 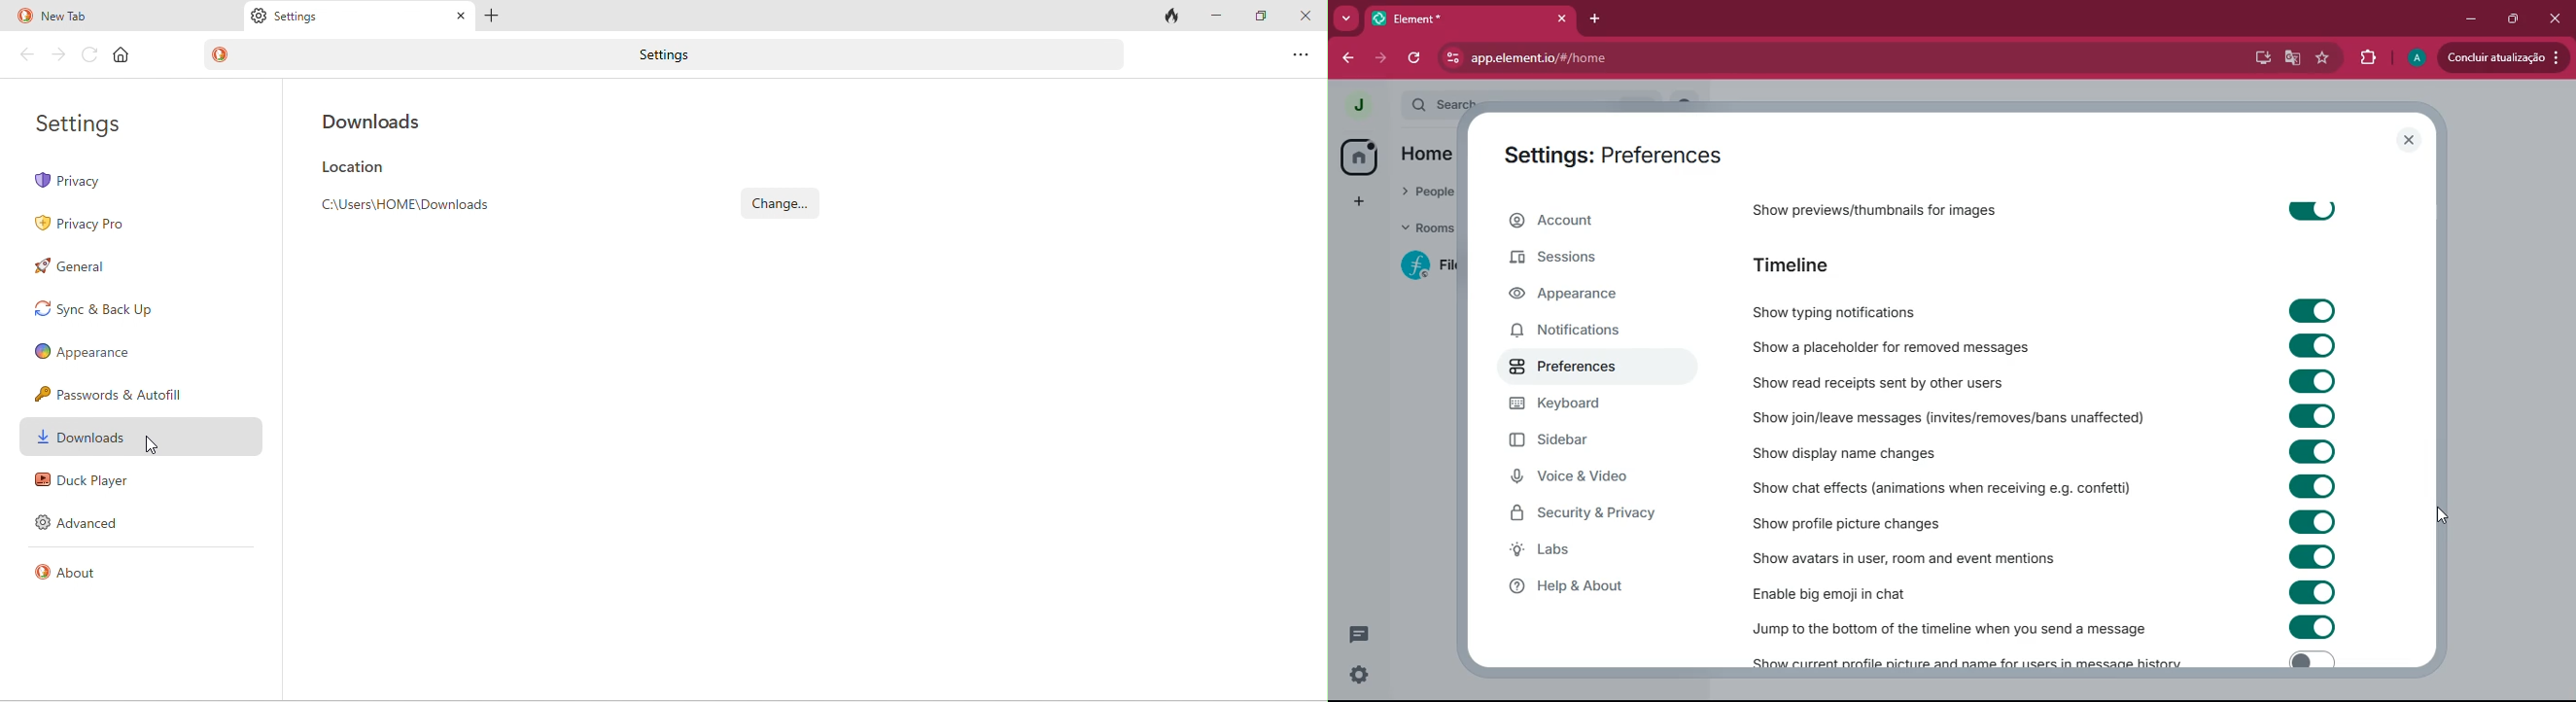 What do you see at coordinates (2312, 381) in the screenshot?
I see `toggle on ` at bounding box center [2312, 381].